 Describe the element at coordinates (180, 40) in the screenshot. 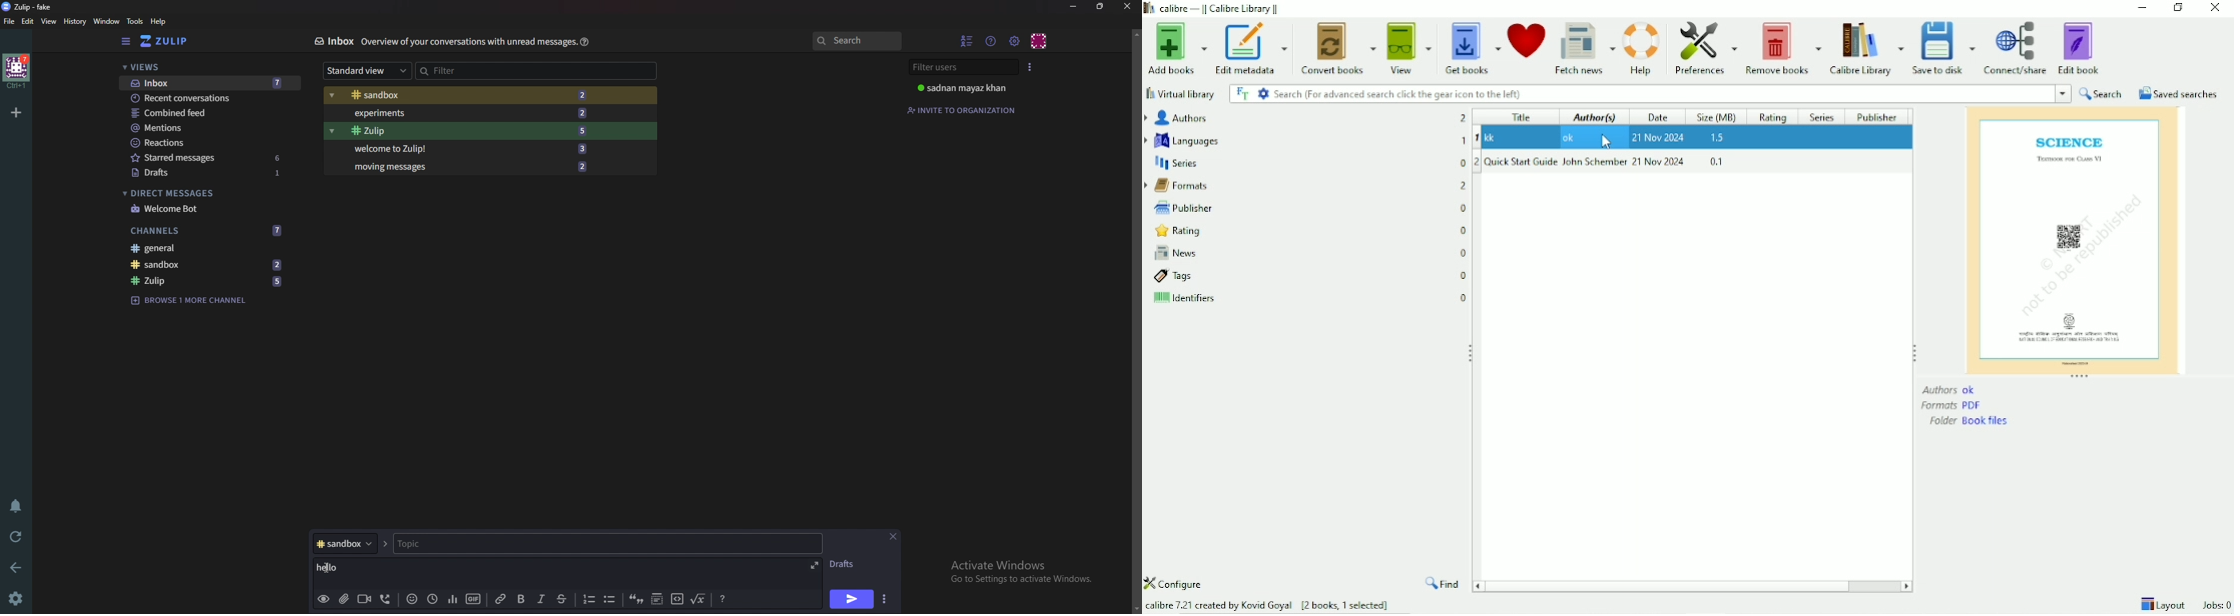

I see `zulip` at that location.